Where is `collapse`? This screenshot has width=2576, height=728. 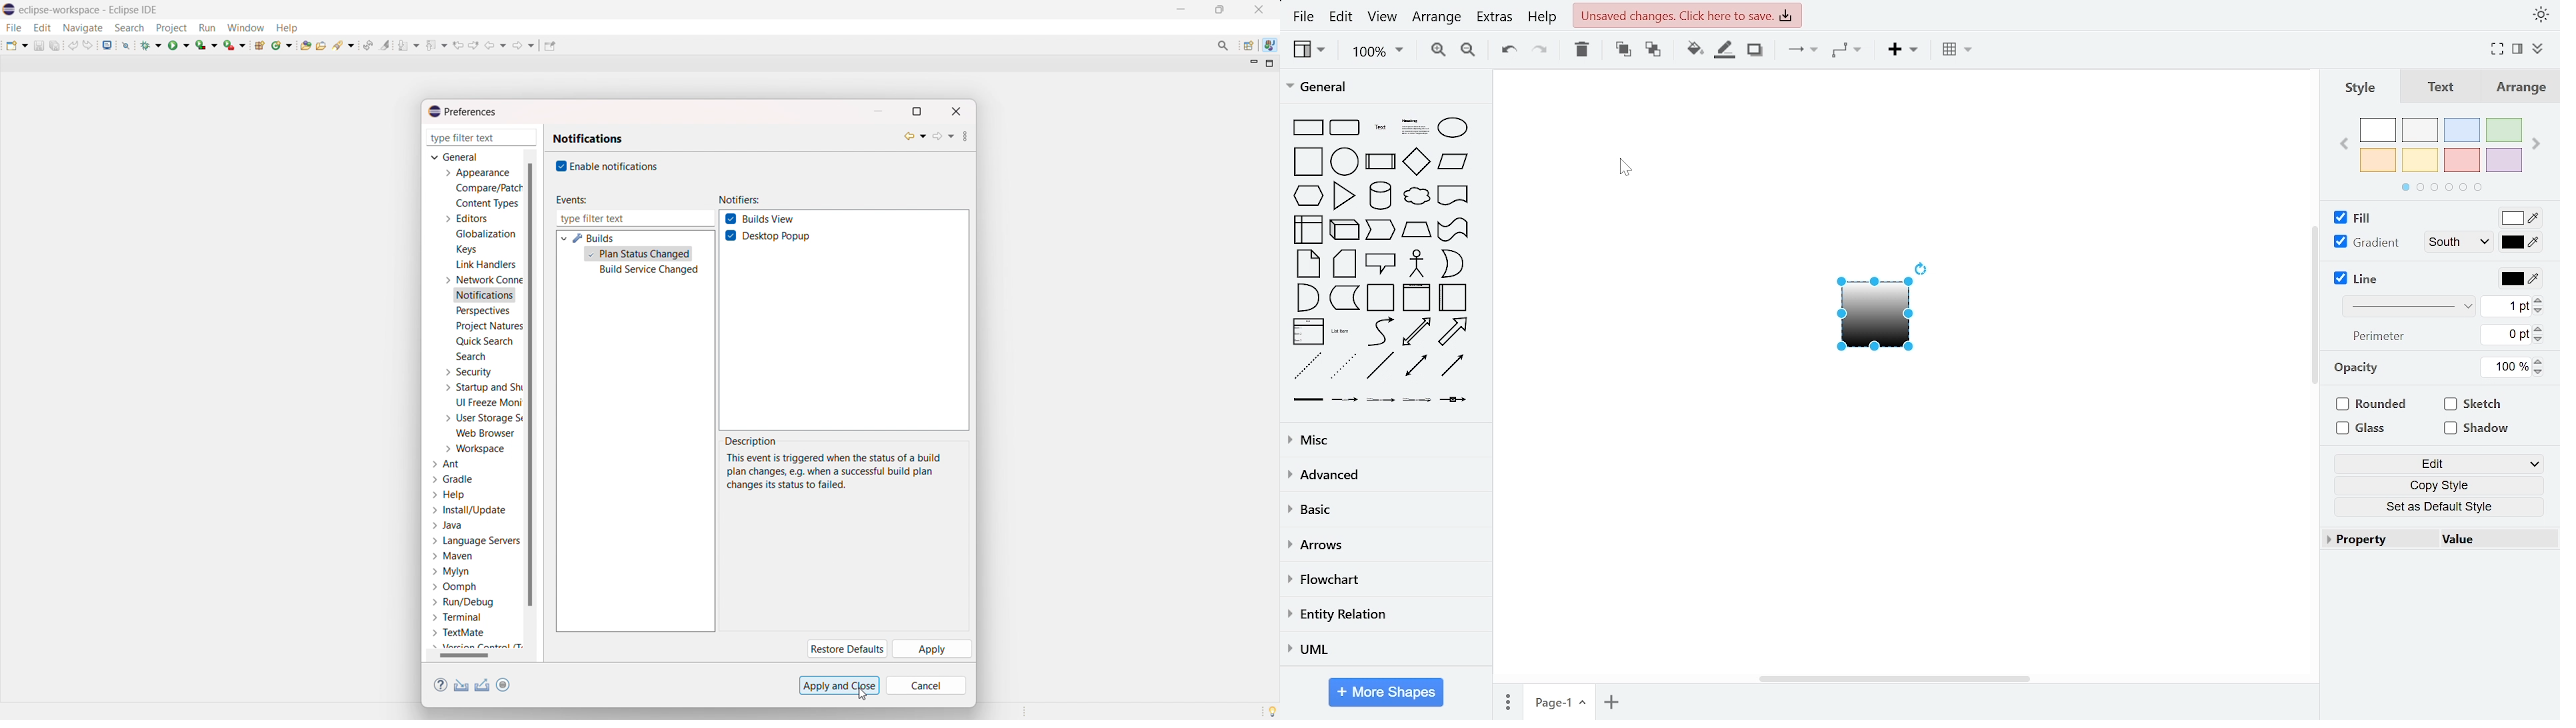 collapse is located at coordinates (2538, 47).